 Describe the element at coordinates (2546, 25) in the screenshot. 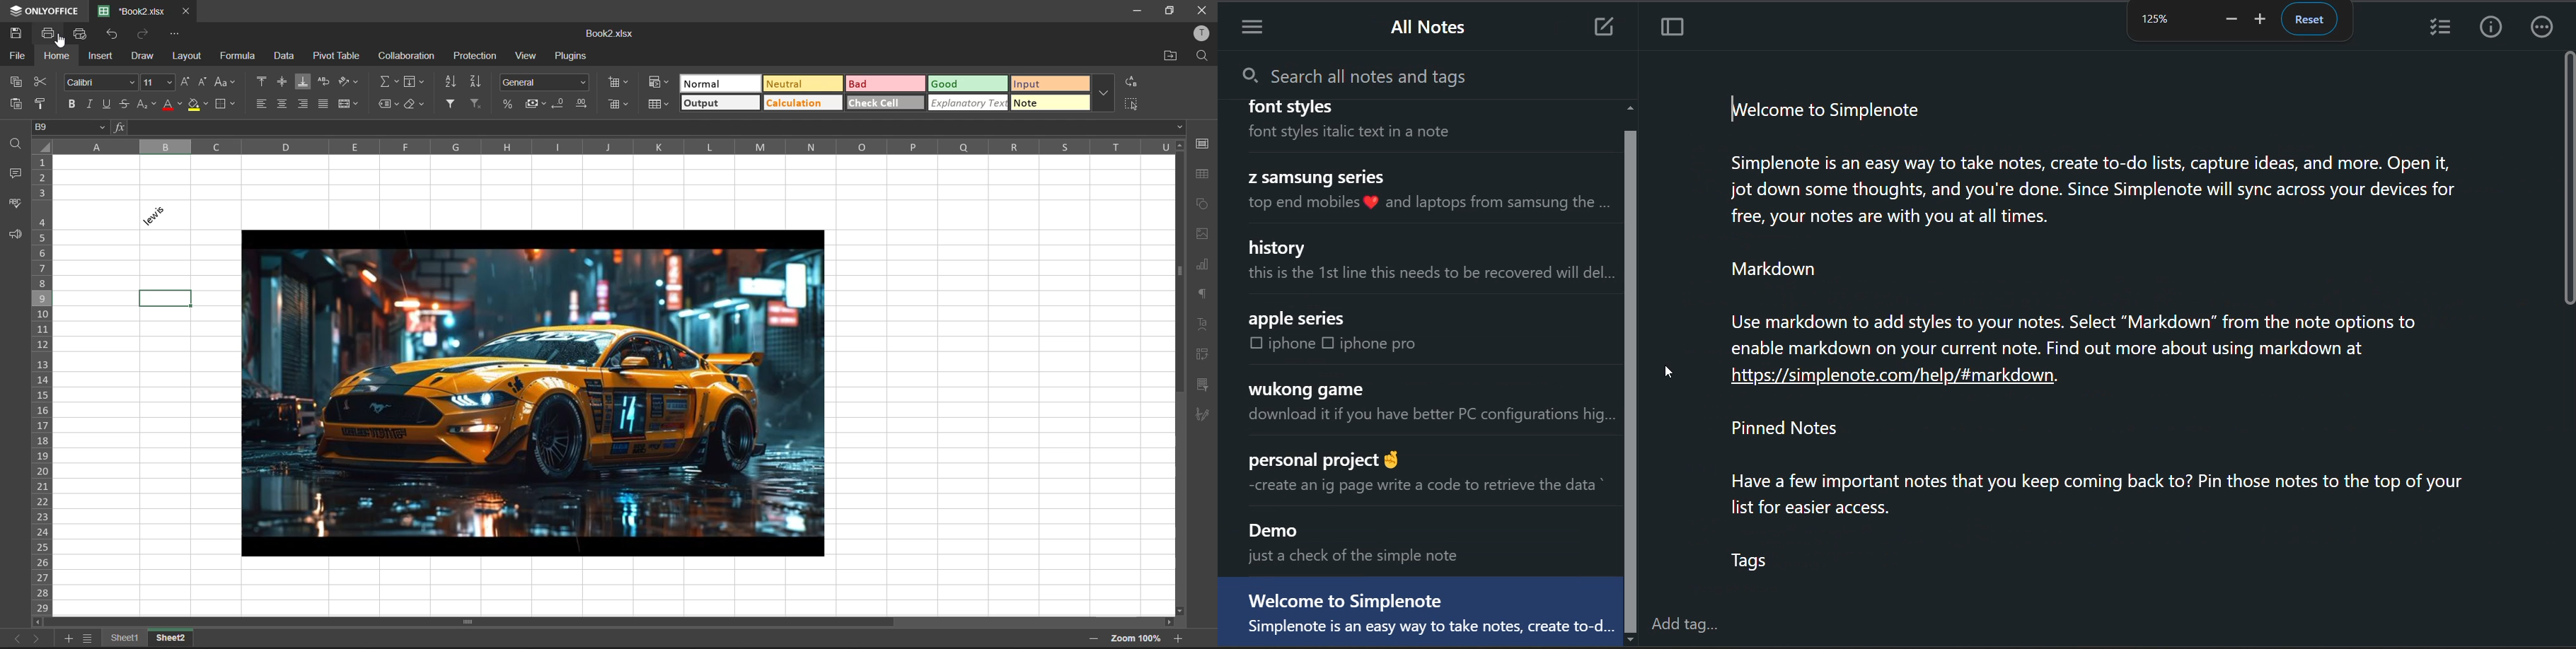

I see `actions` at that location.